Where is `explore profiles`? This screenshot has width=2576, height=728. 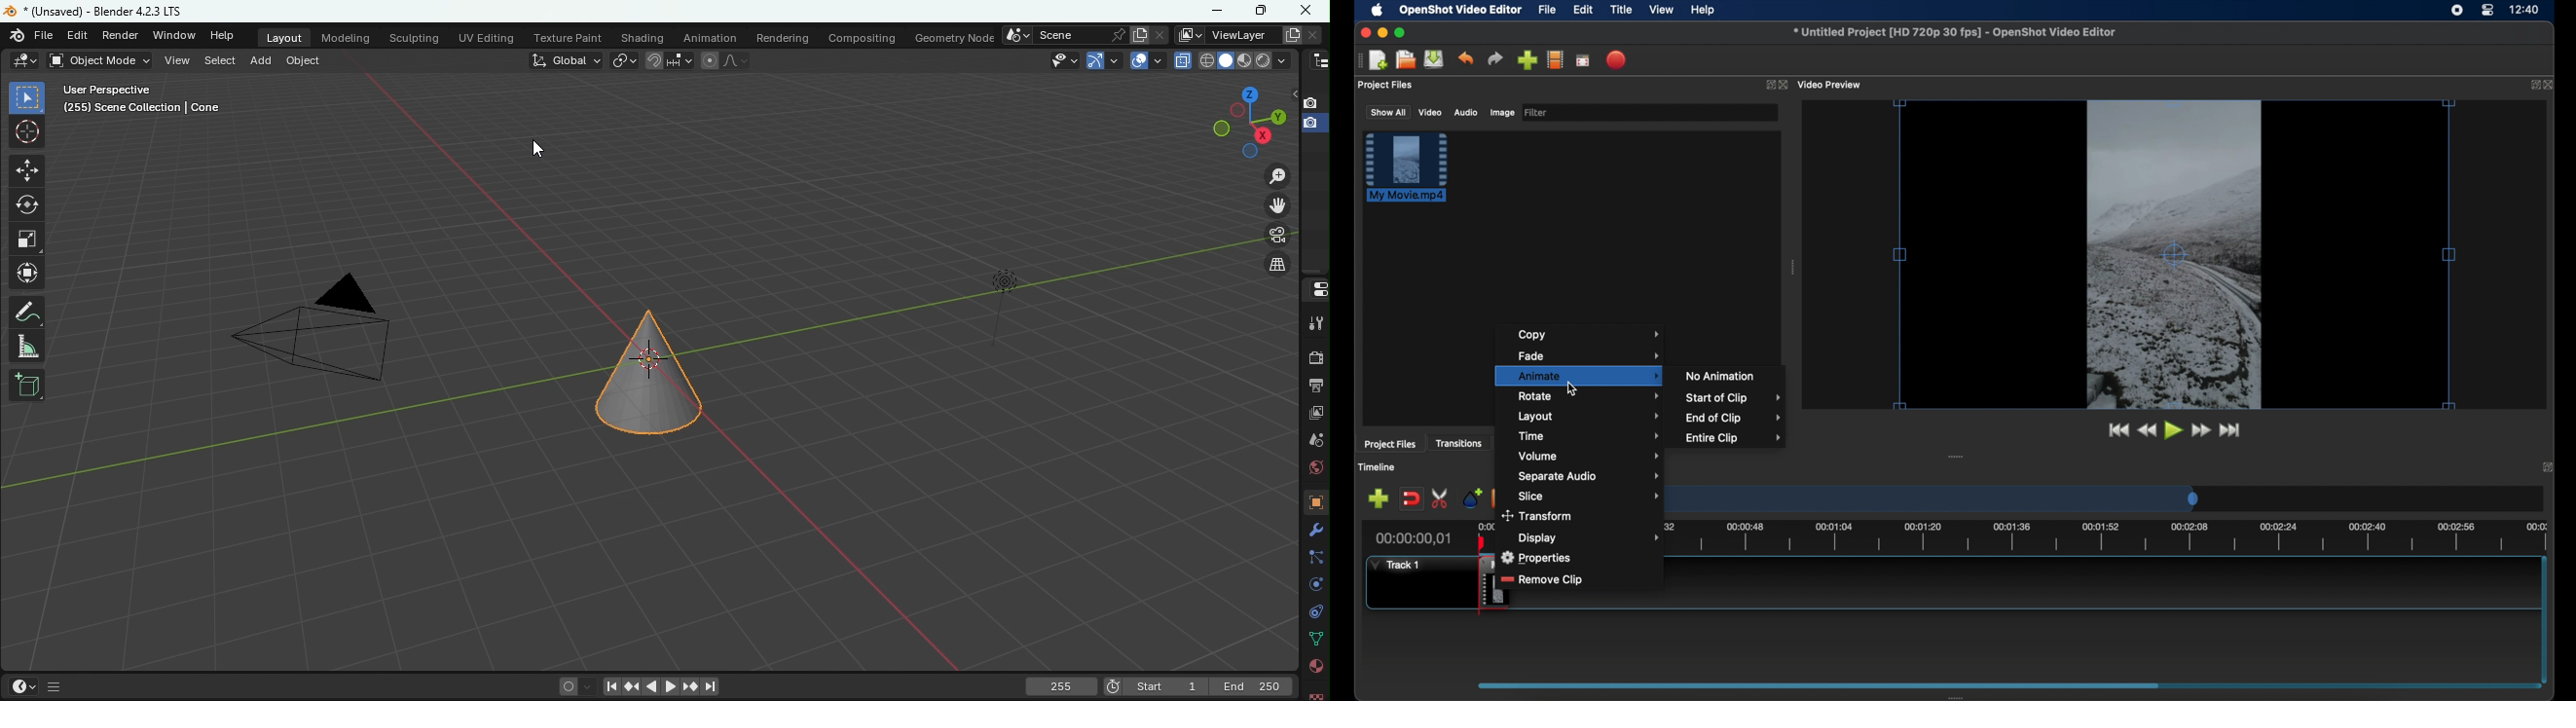 explore profiles is located at coordinates (1554, 59).